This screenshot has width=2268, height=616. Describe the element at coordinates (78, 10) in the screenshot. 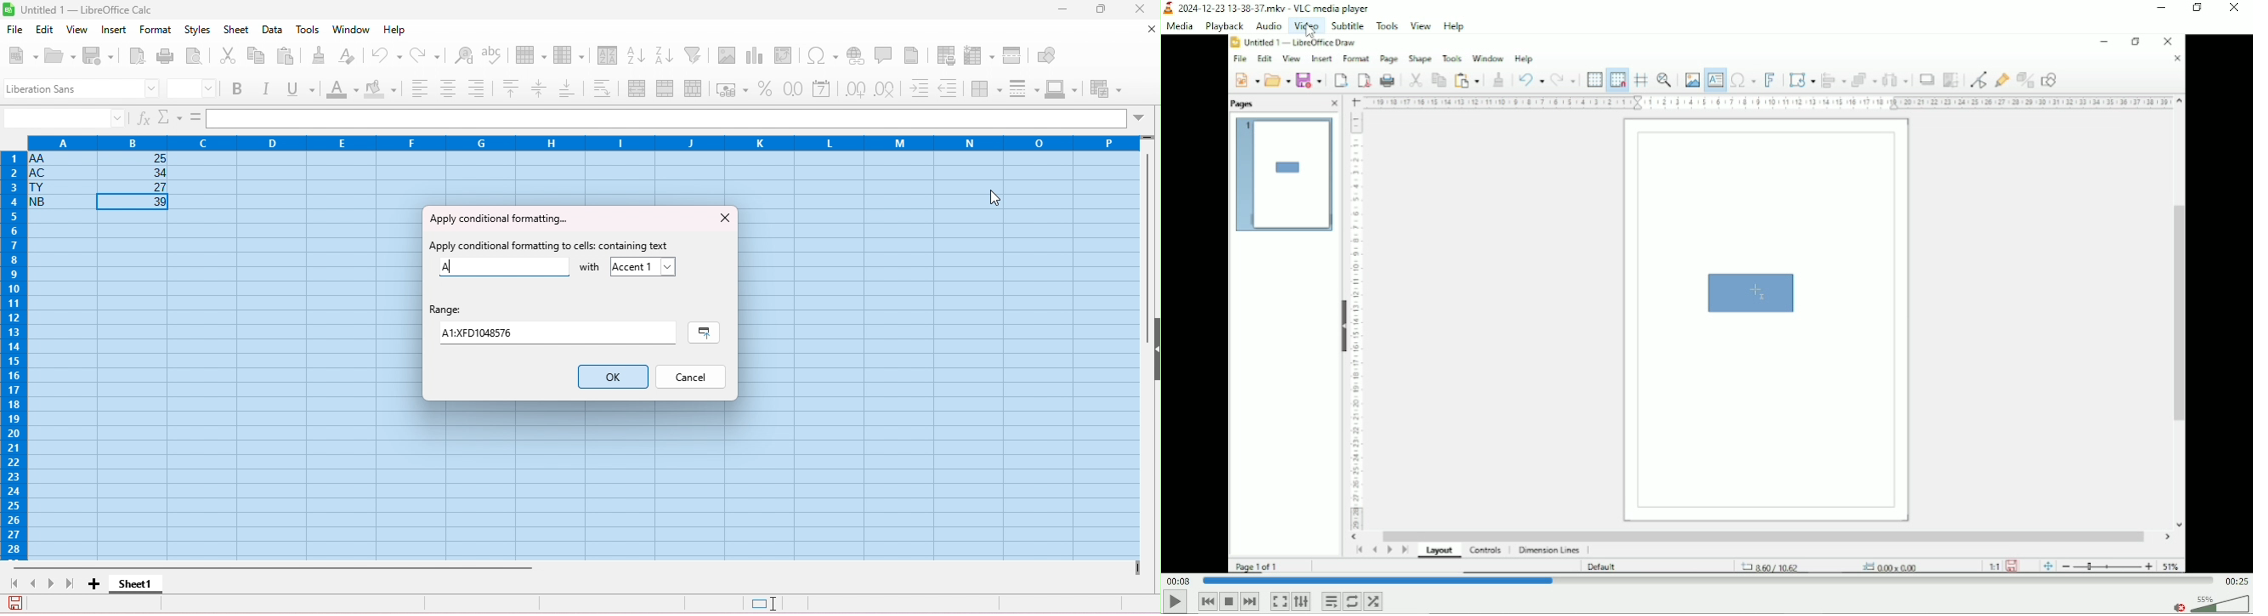

I see `title` at that location.